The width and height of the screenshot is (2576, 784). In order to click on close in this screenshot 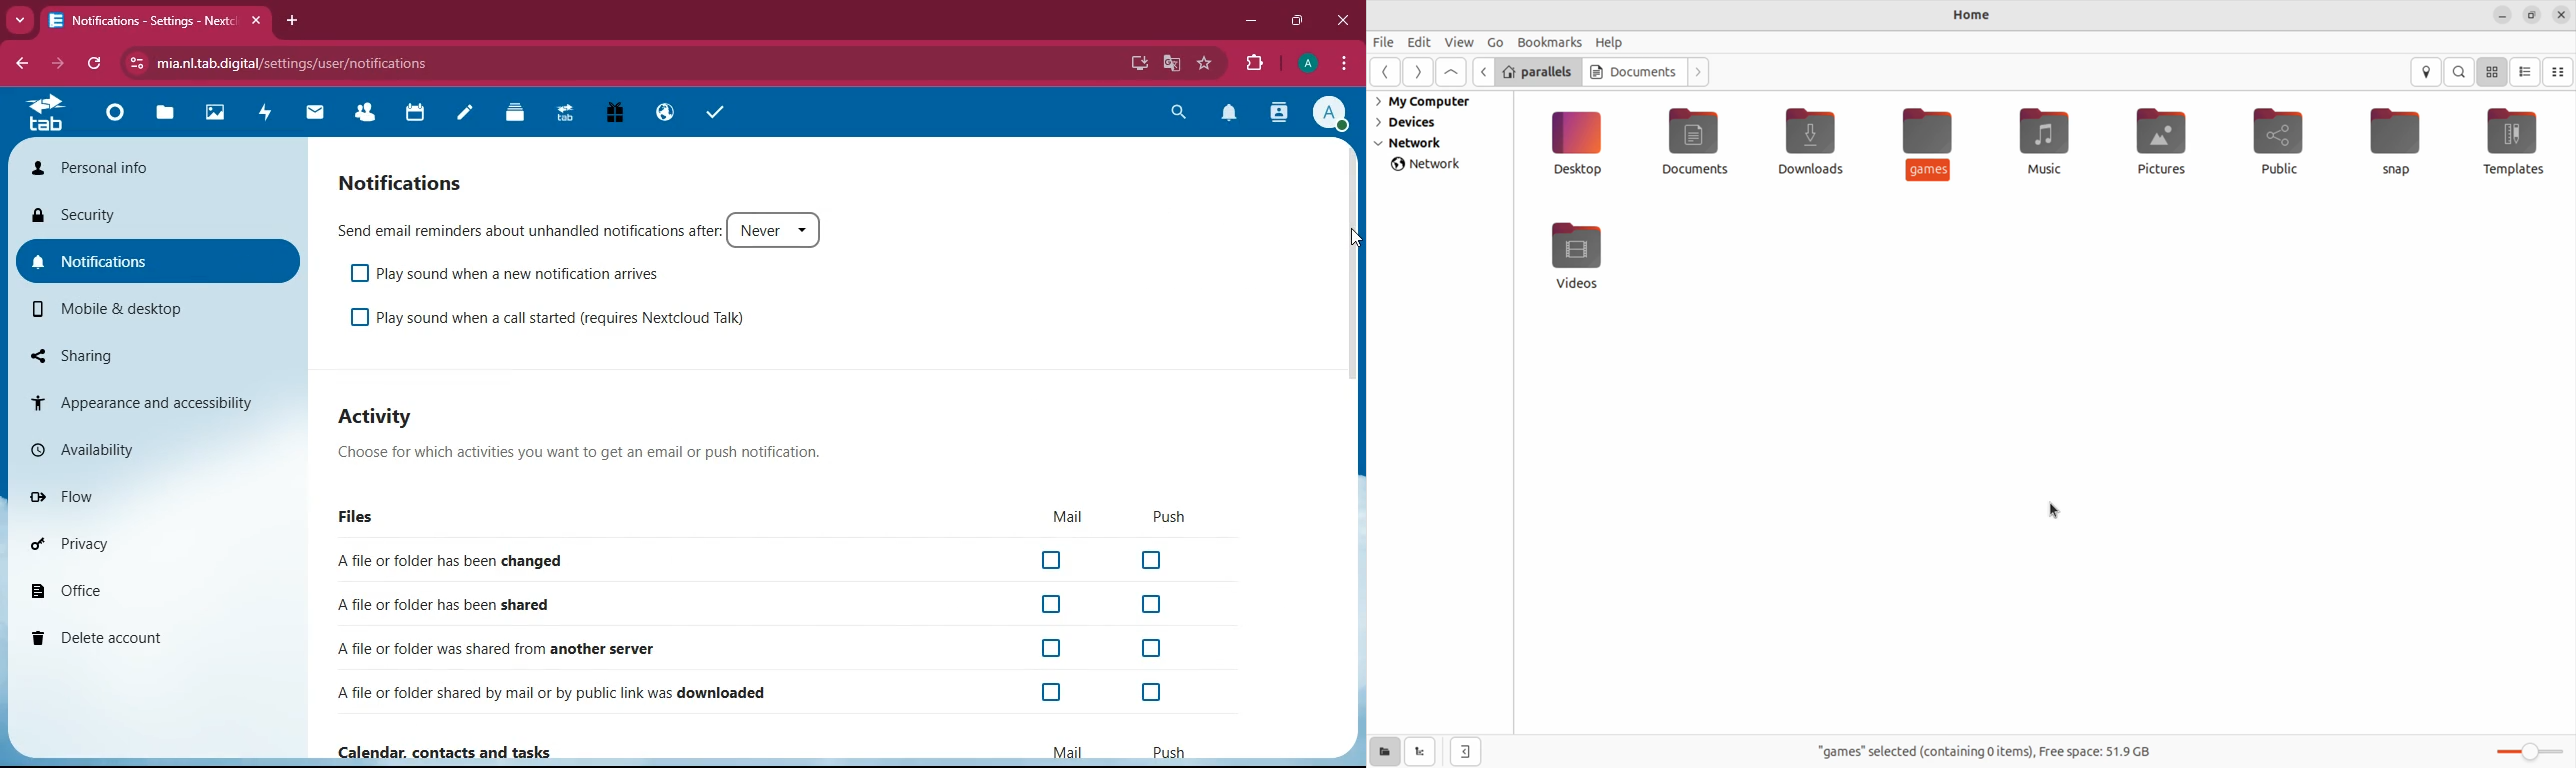, I will do `click(255, 22)`.